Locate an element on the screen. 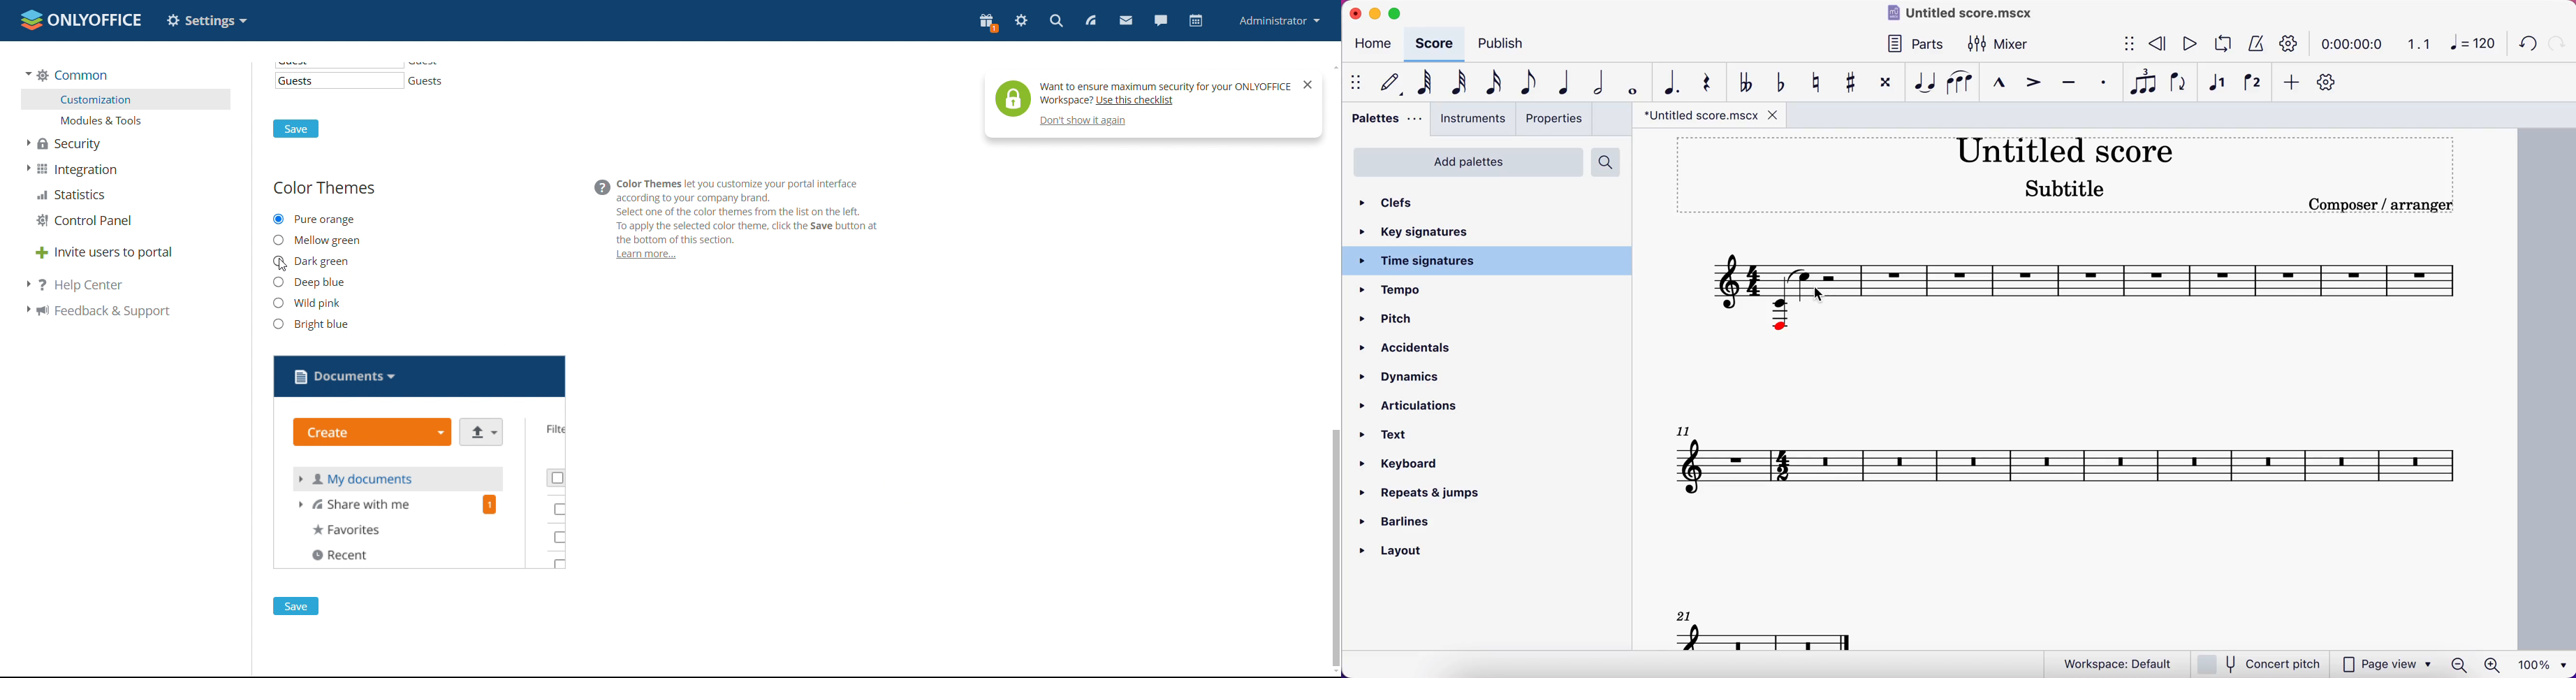 The width and height of the screenshot is (2576, 700). dynamics is located at coordinates (1422, 379).